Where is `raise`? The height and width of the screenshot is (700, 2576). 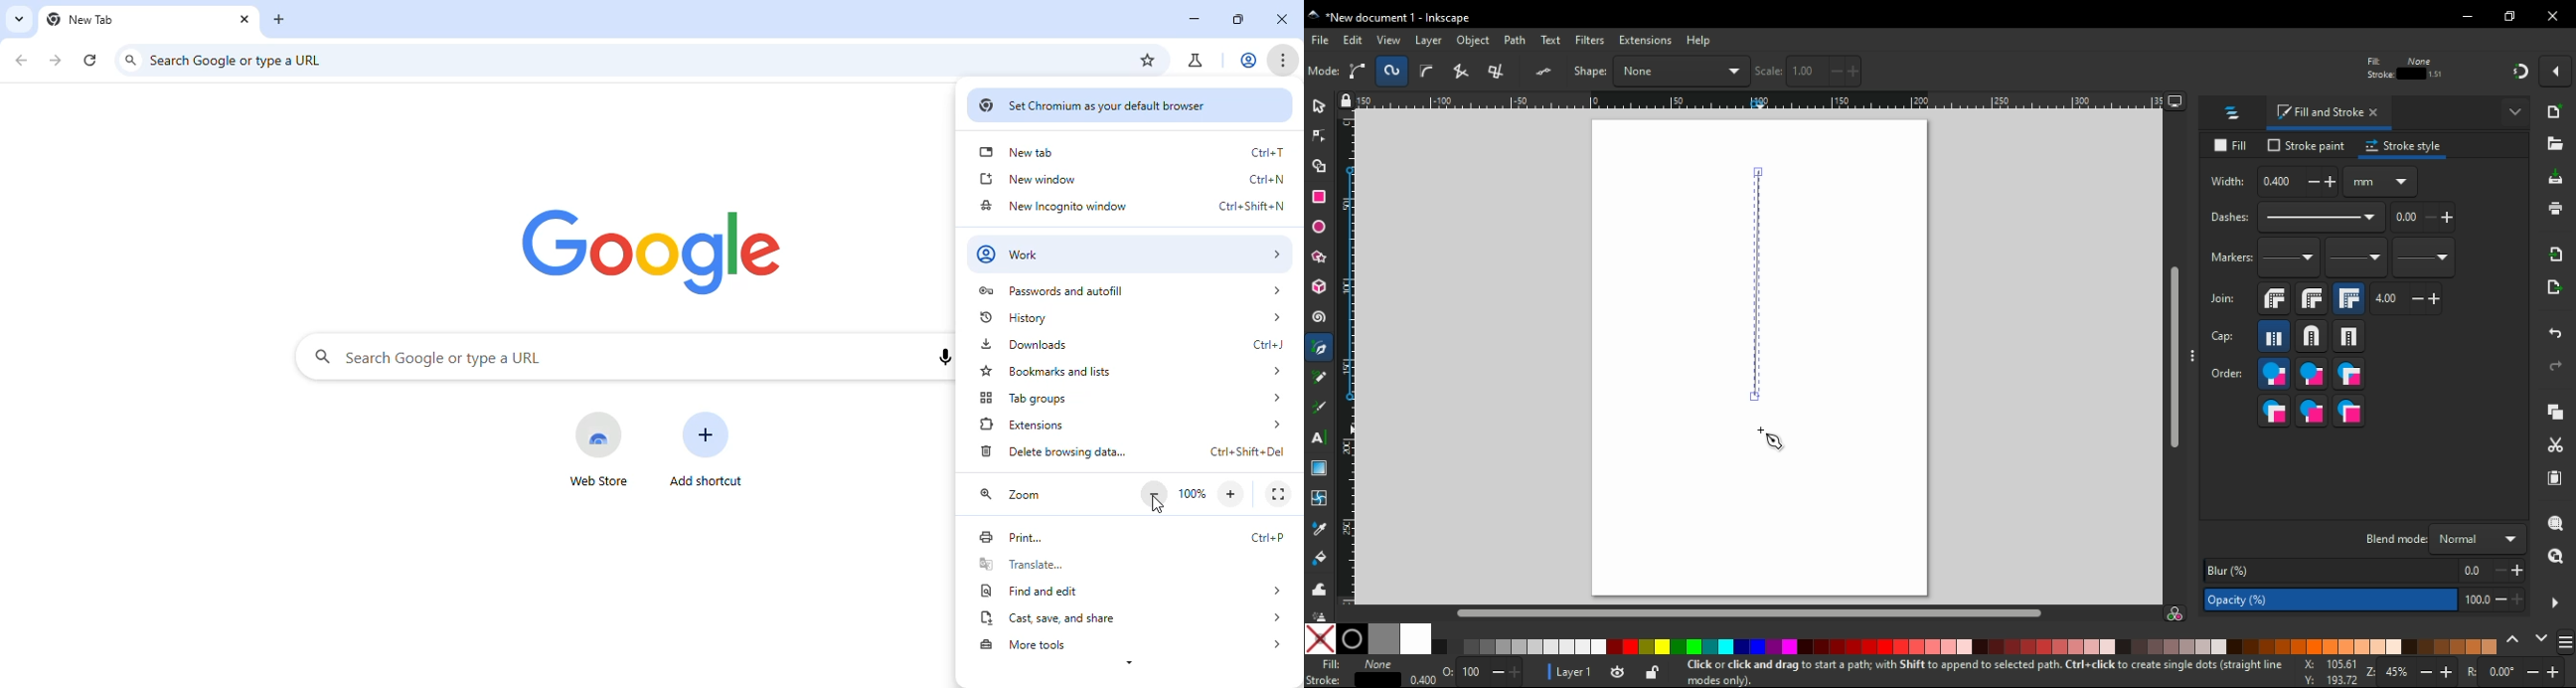
raise is located at coordinates (1661, 71).